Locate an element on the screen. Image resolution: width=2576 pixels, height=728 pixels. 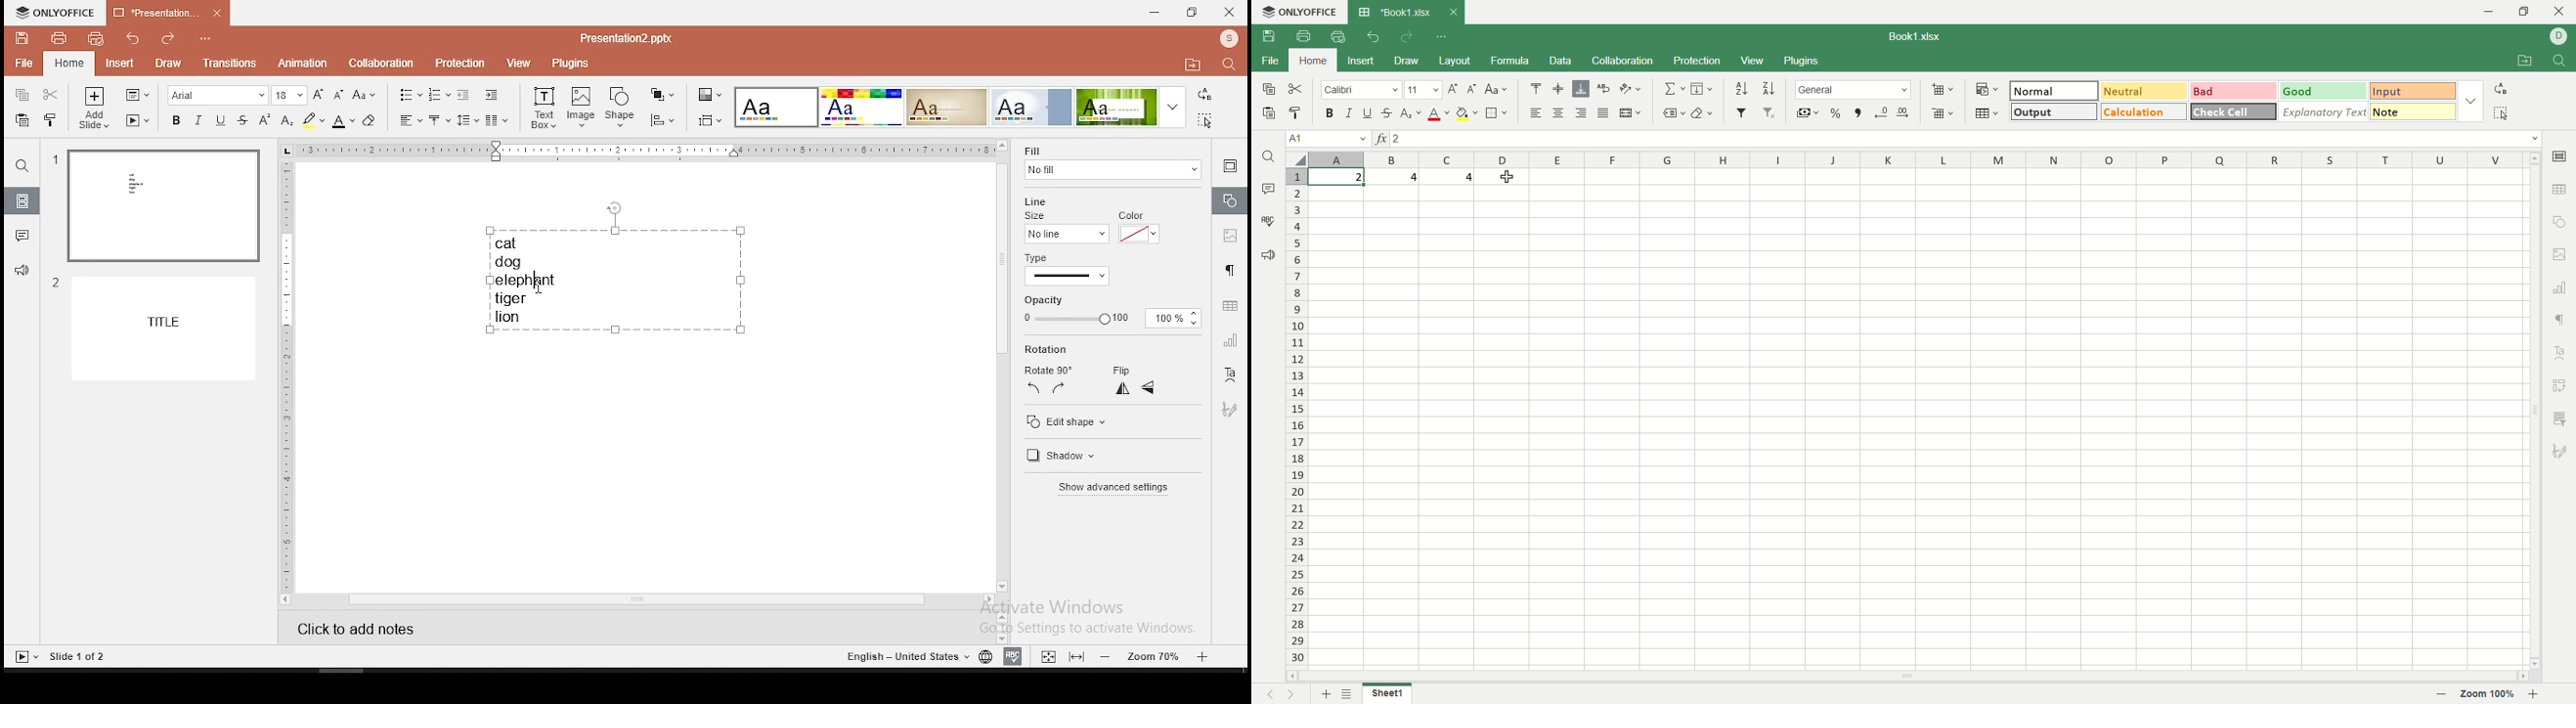
orientation is located at coordinates (1633, 90).